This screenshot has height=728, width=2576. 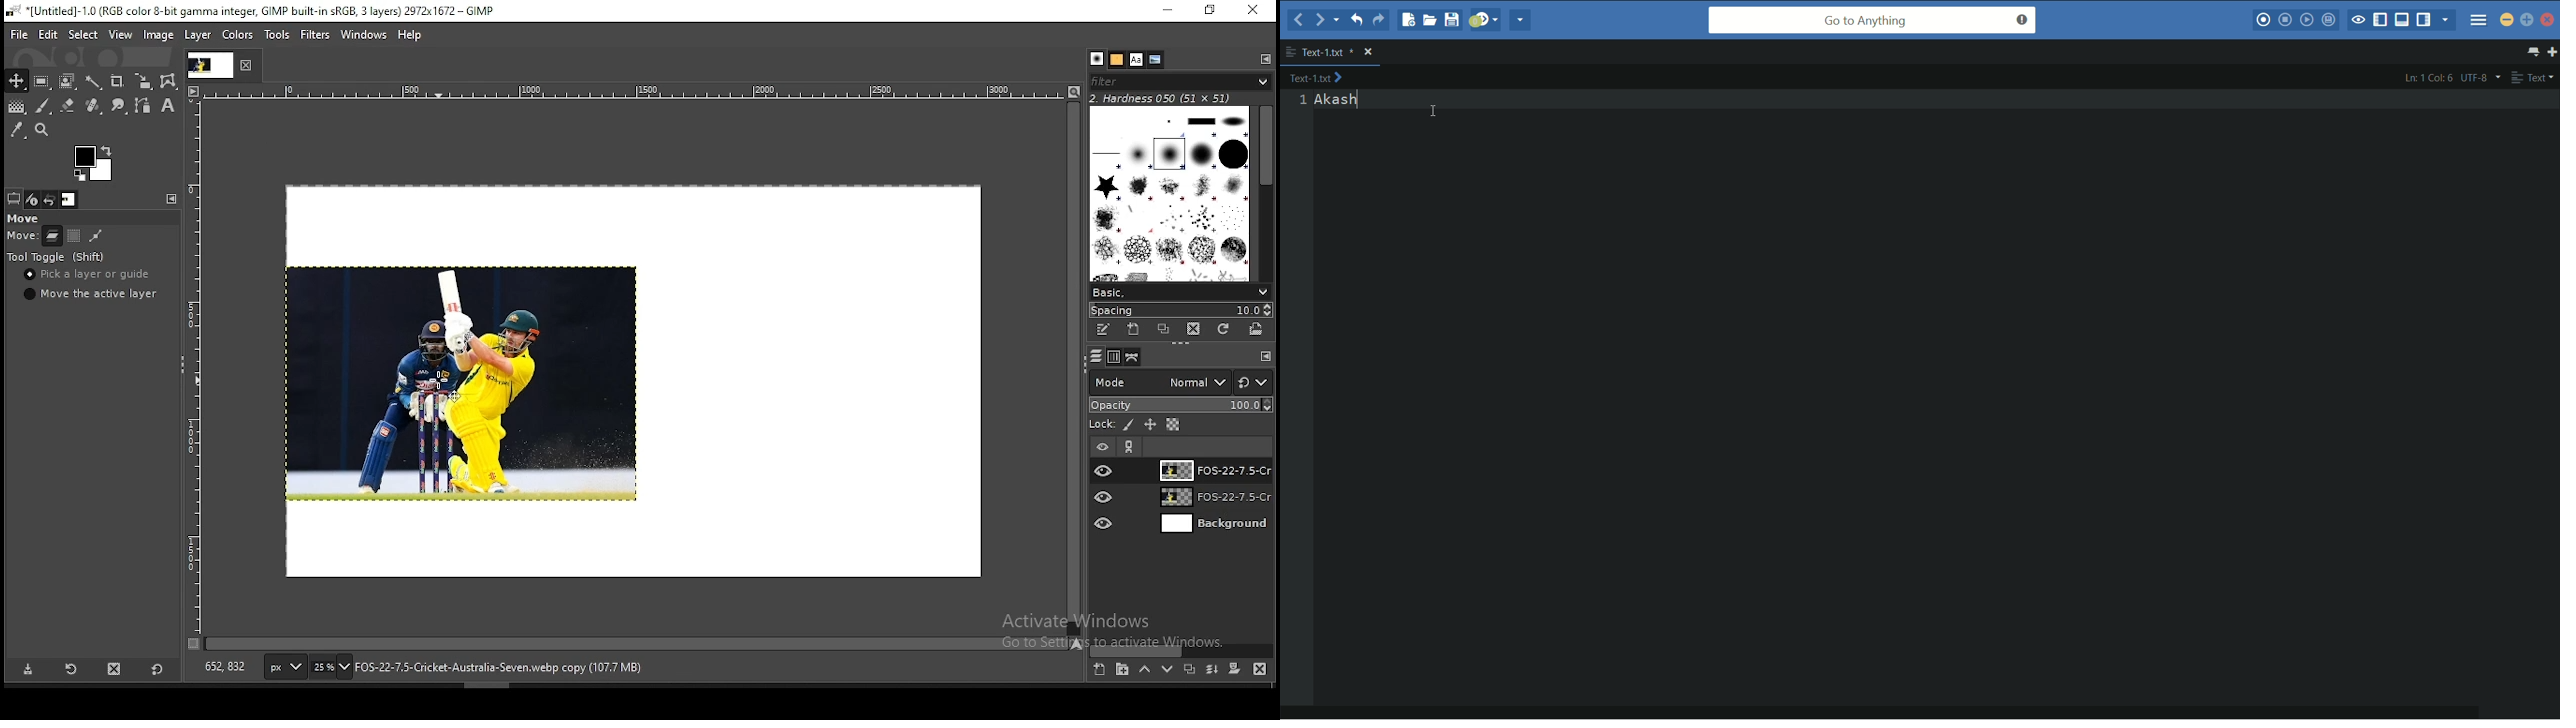 What do you see at coordinates (1097, 59) in the screenshot?
I see `brushes` at bounding box center [1097, 59].